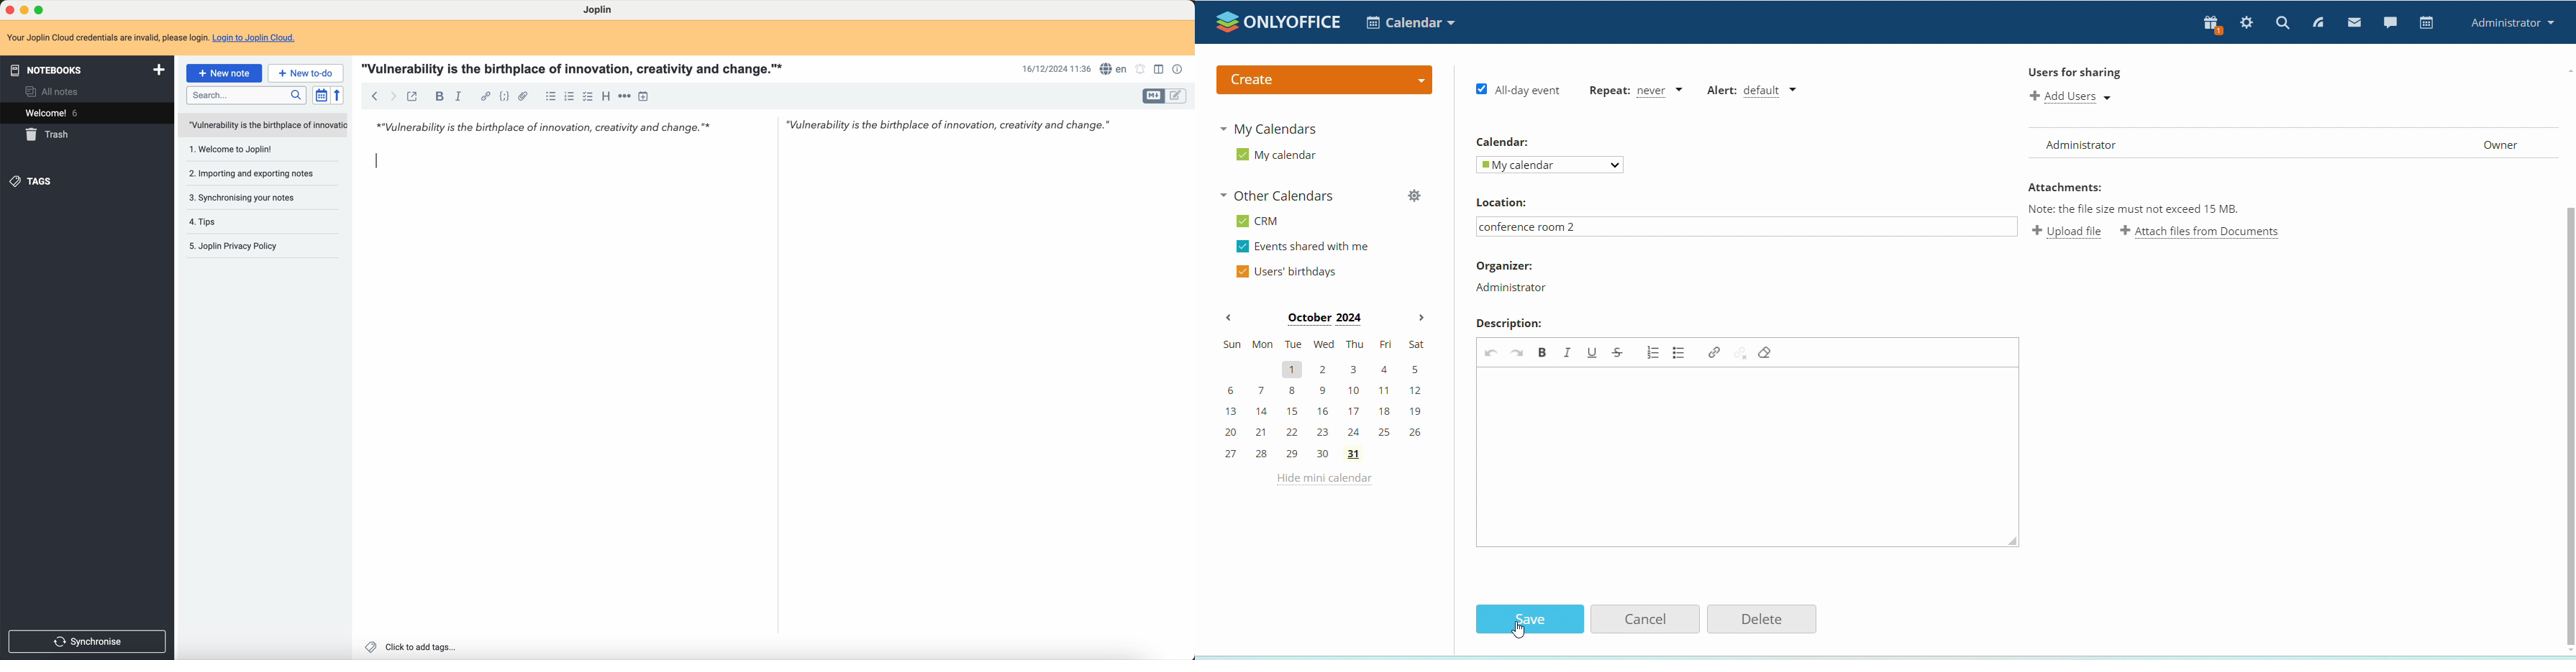  Describe the element at coordinates (588, 97) in the screenshot. I see `checkbox` at that location.